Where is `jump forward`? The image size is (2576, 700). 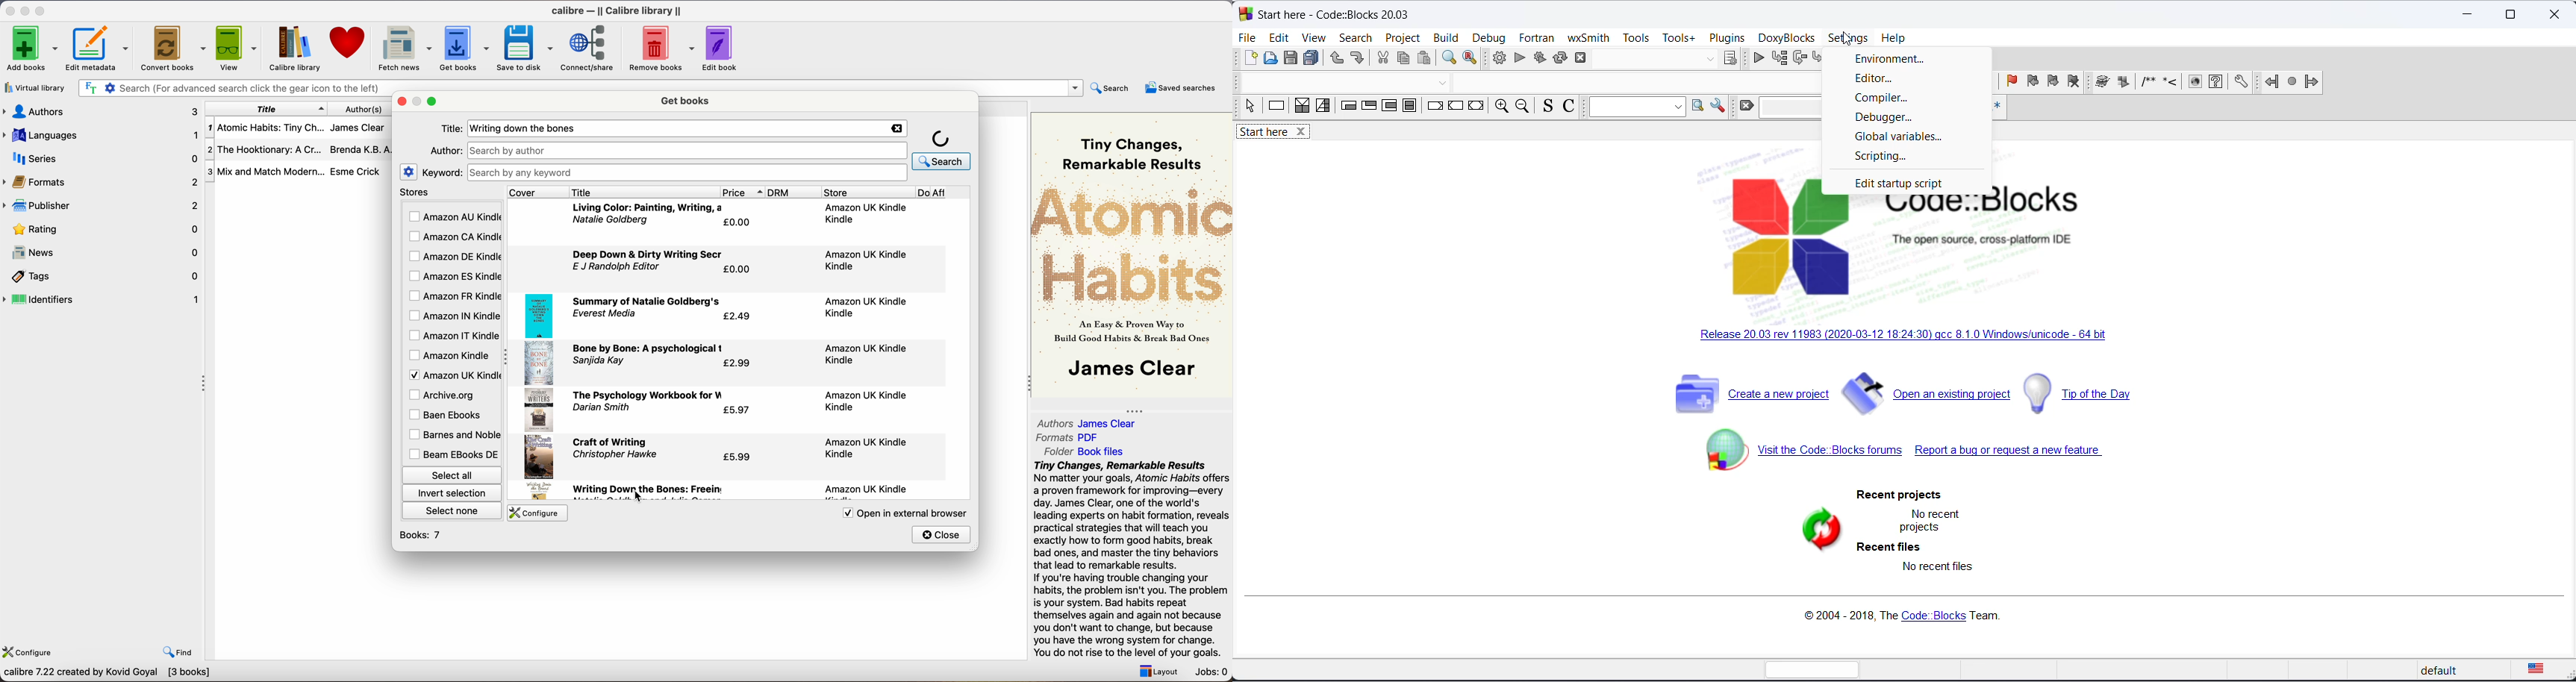 jump forward is located at coordinates (2311, 82).